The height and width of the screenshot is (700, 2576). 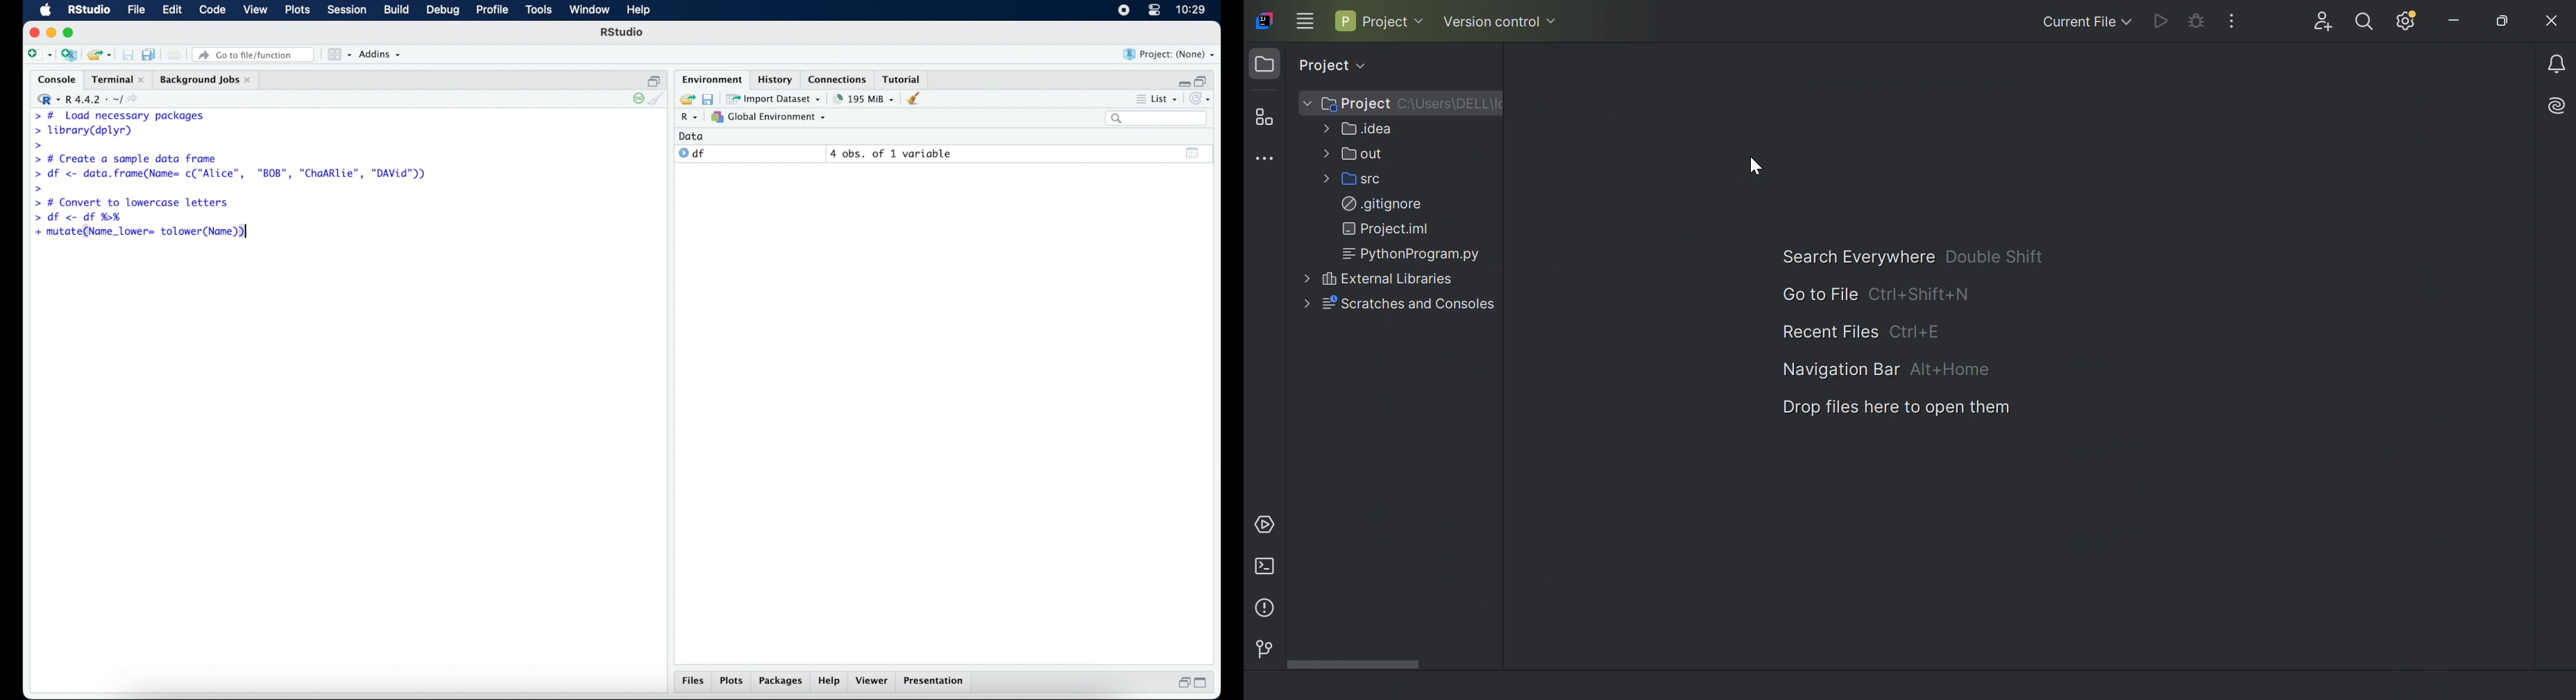 What do you see at coordinates (1414, 254) in the screenshot?
I see `PythonProgram.py` at bounding box center [1414, 254].